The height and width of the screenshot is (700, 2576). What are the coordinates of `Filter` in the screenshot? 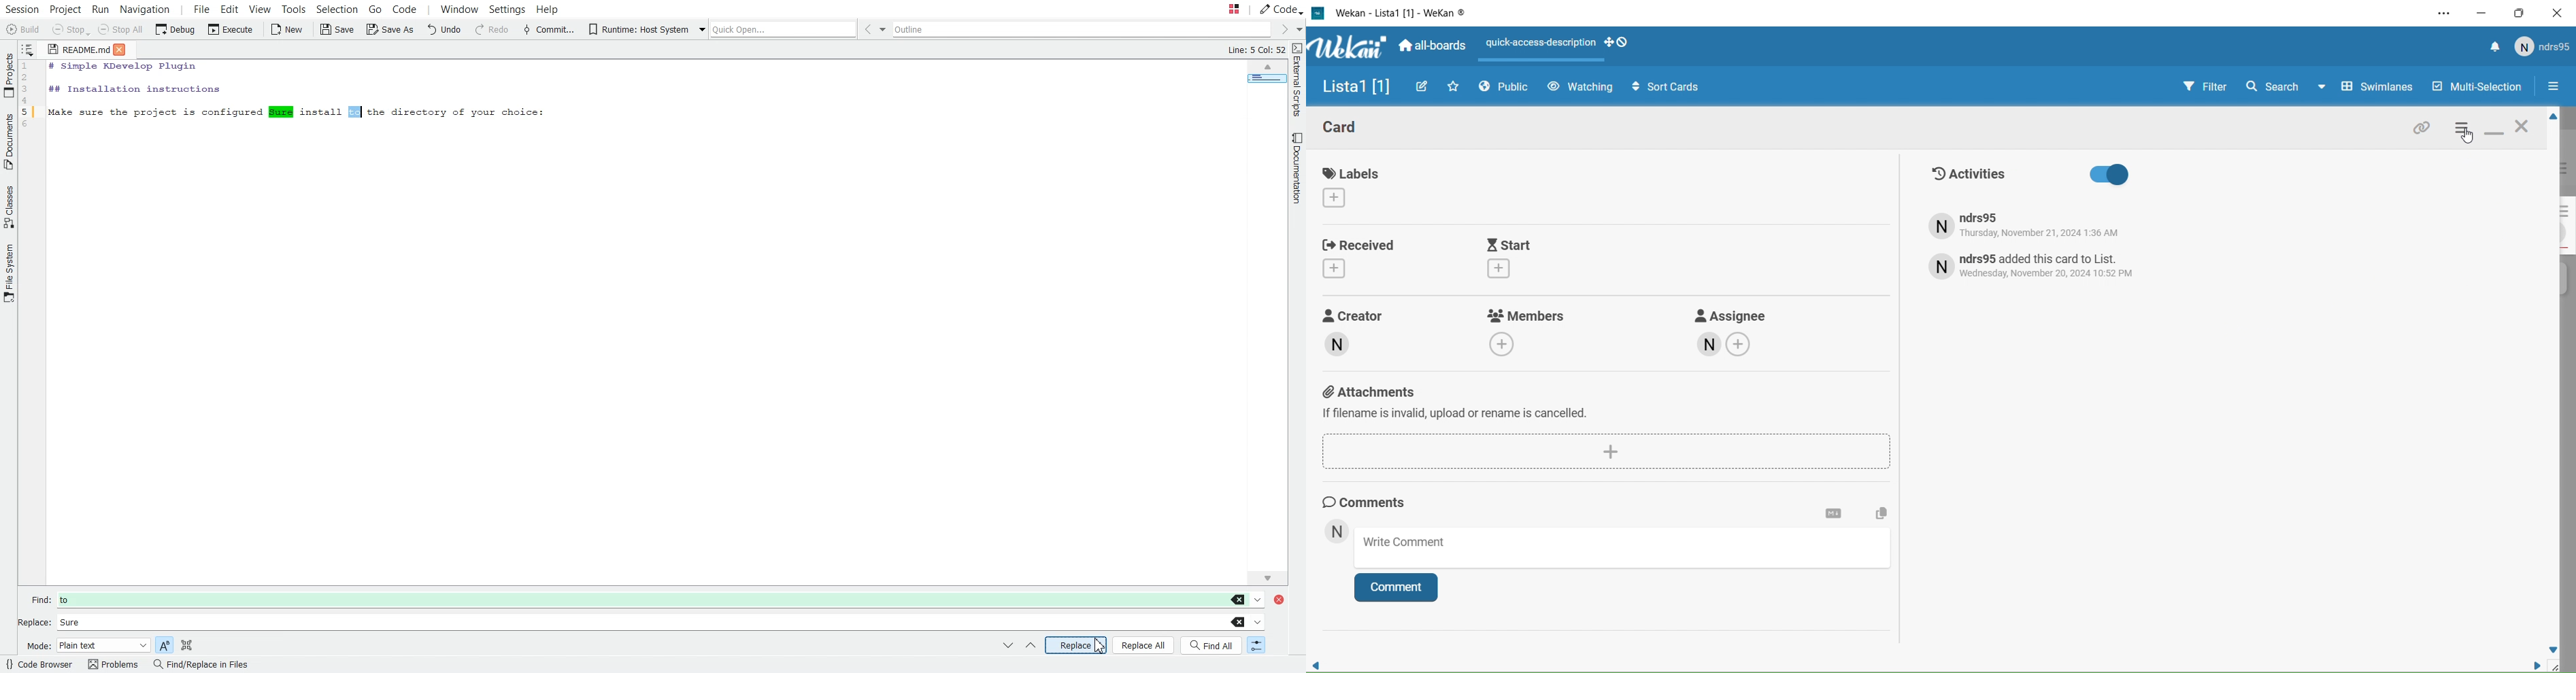 It's located at (2195, 87).